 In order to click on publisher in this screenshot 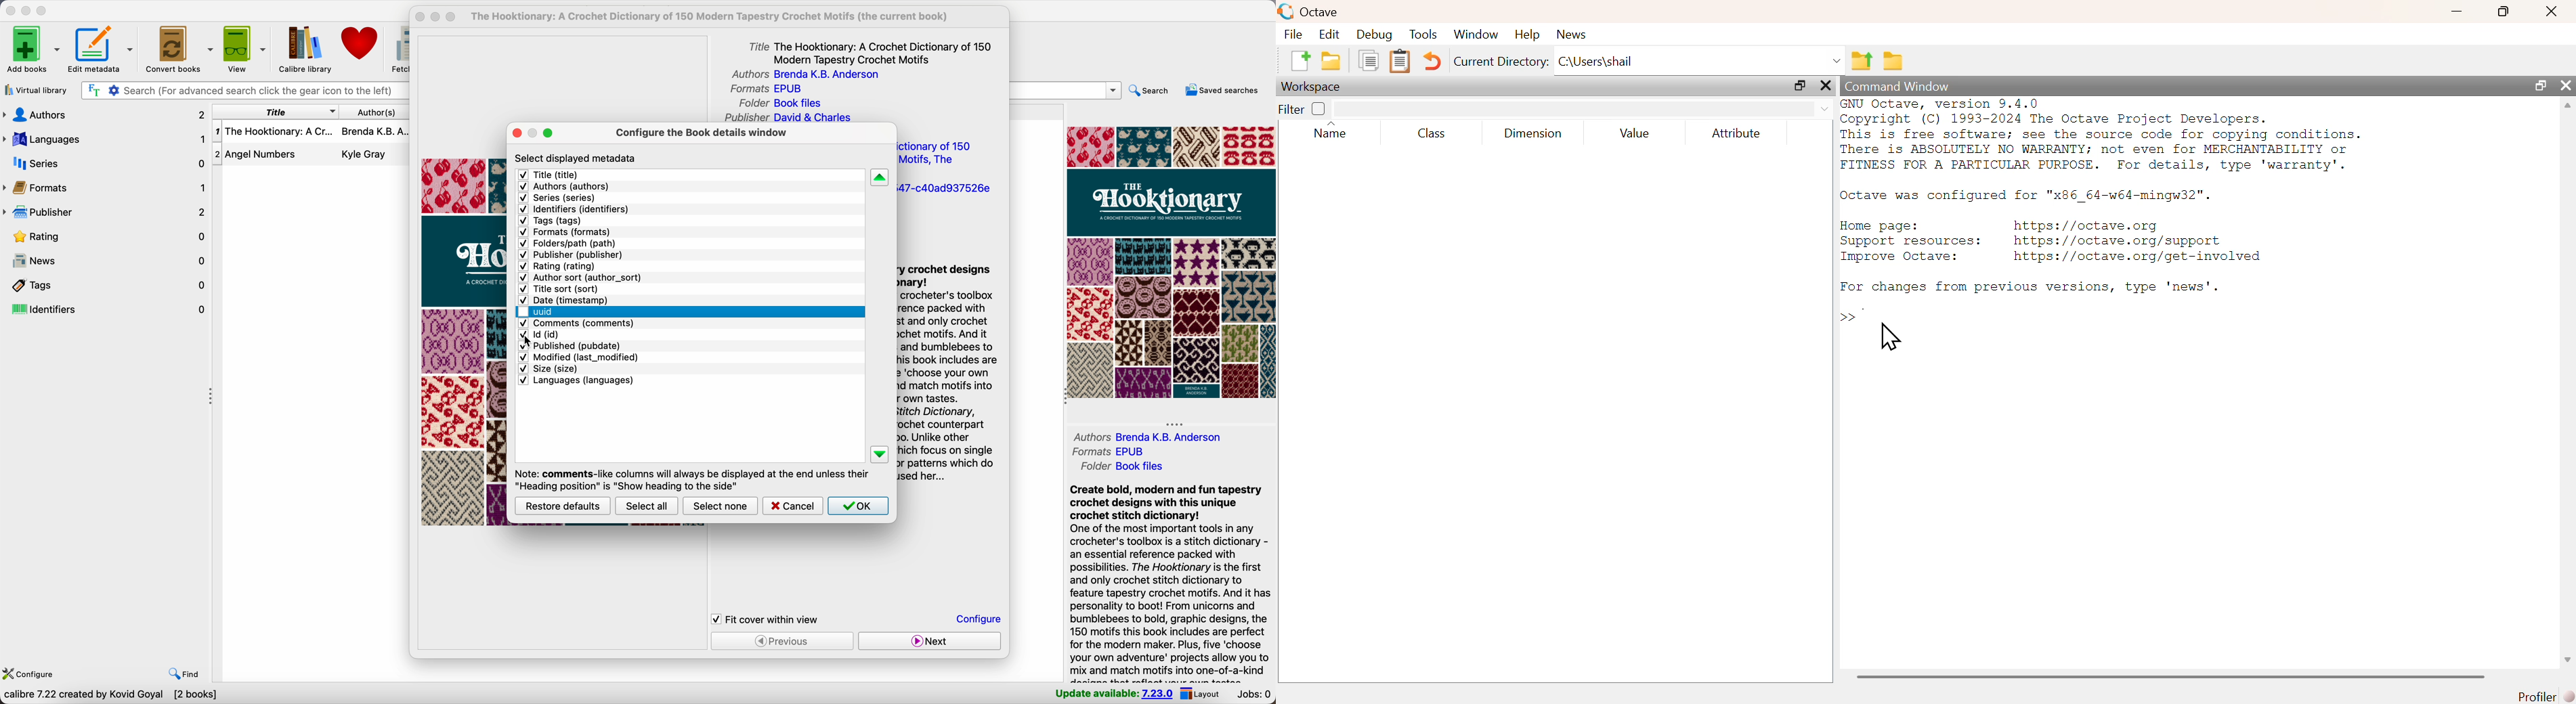, I will do `click(572, 255)`.